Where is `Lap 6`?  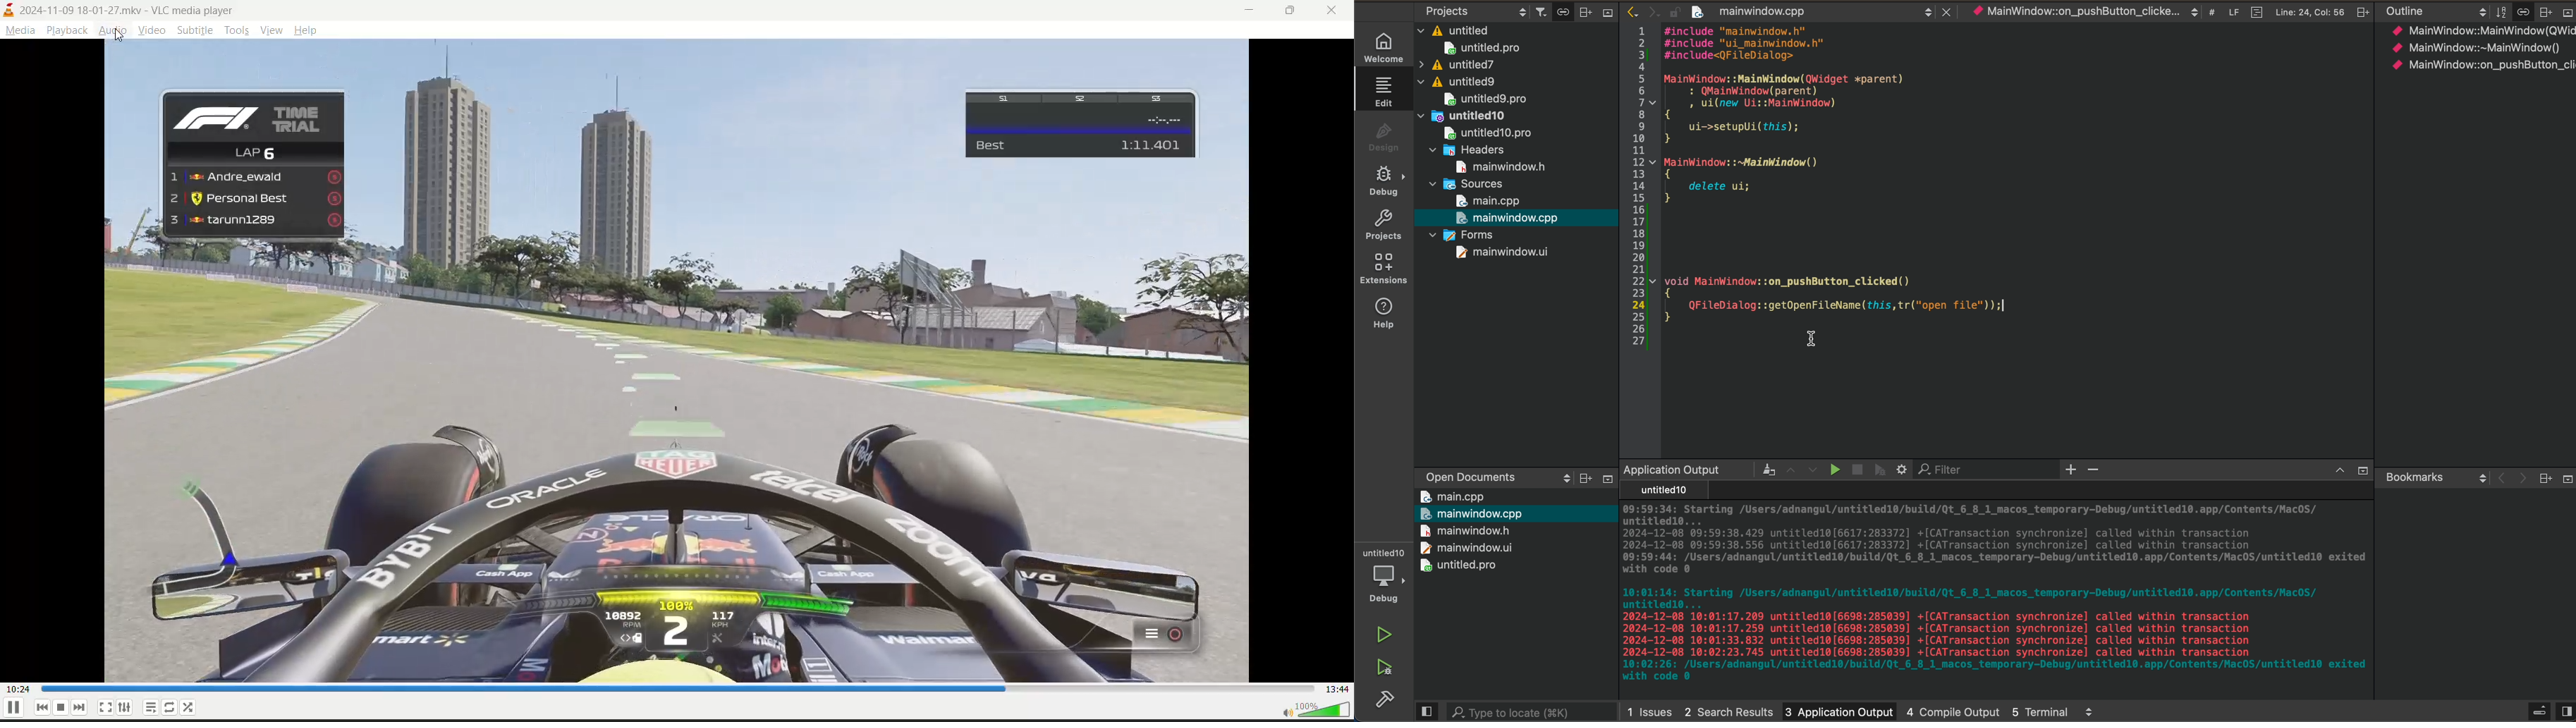 Lap 6 is located at coordinates (260, 152).